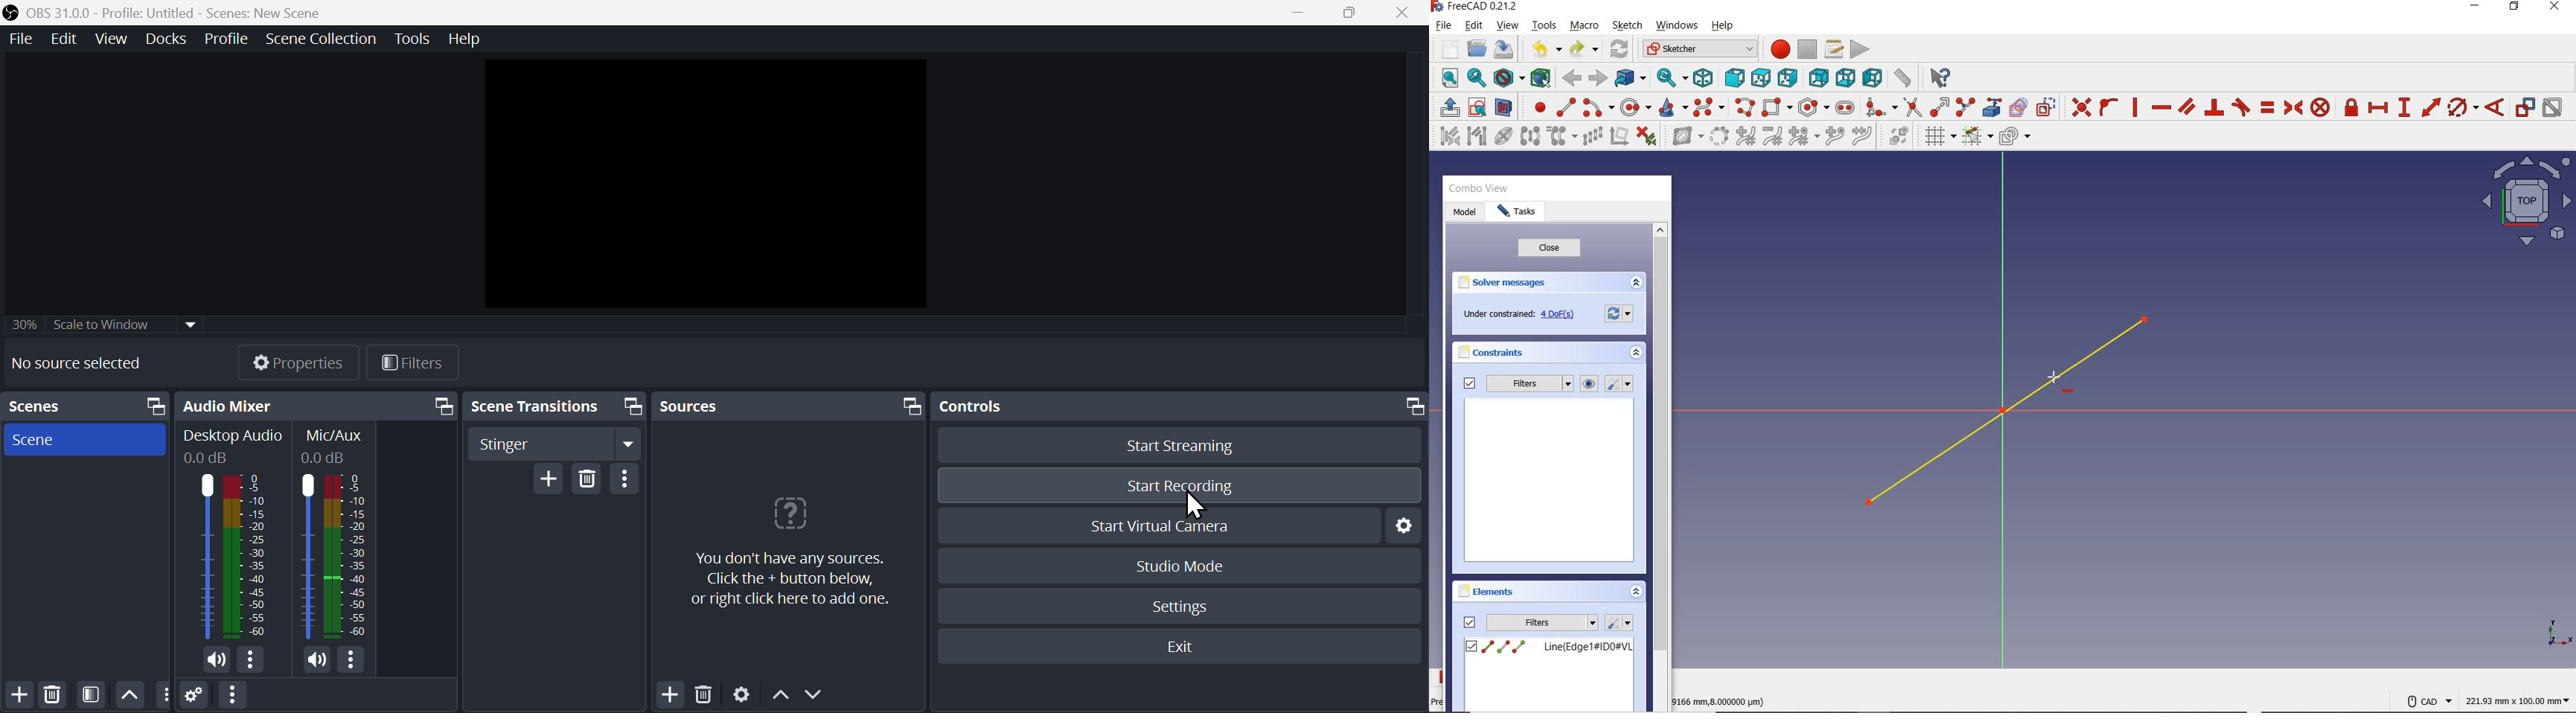  Describe the element at coordinates (1845, 107) in the screenshot. I see `CREATE SLOT` at that location.